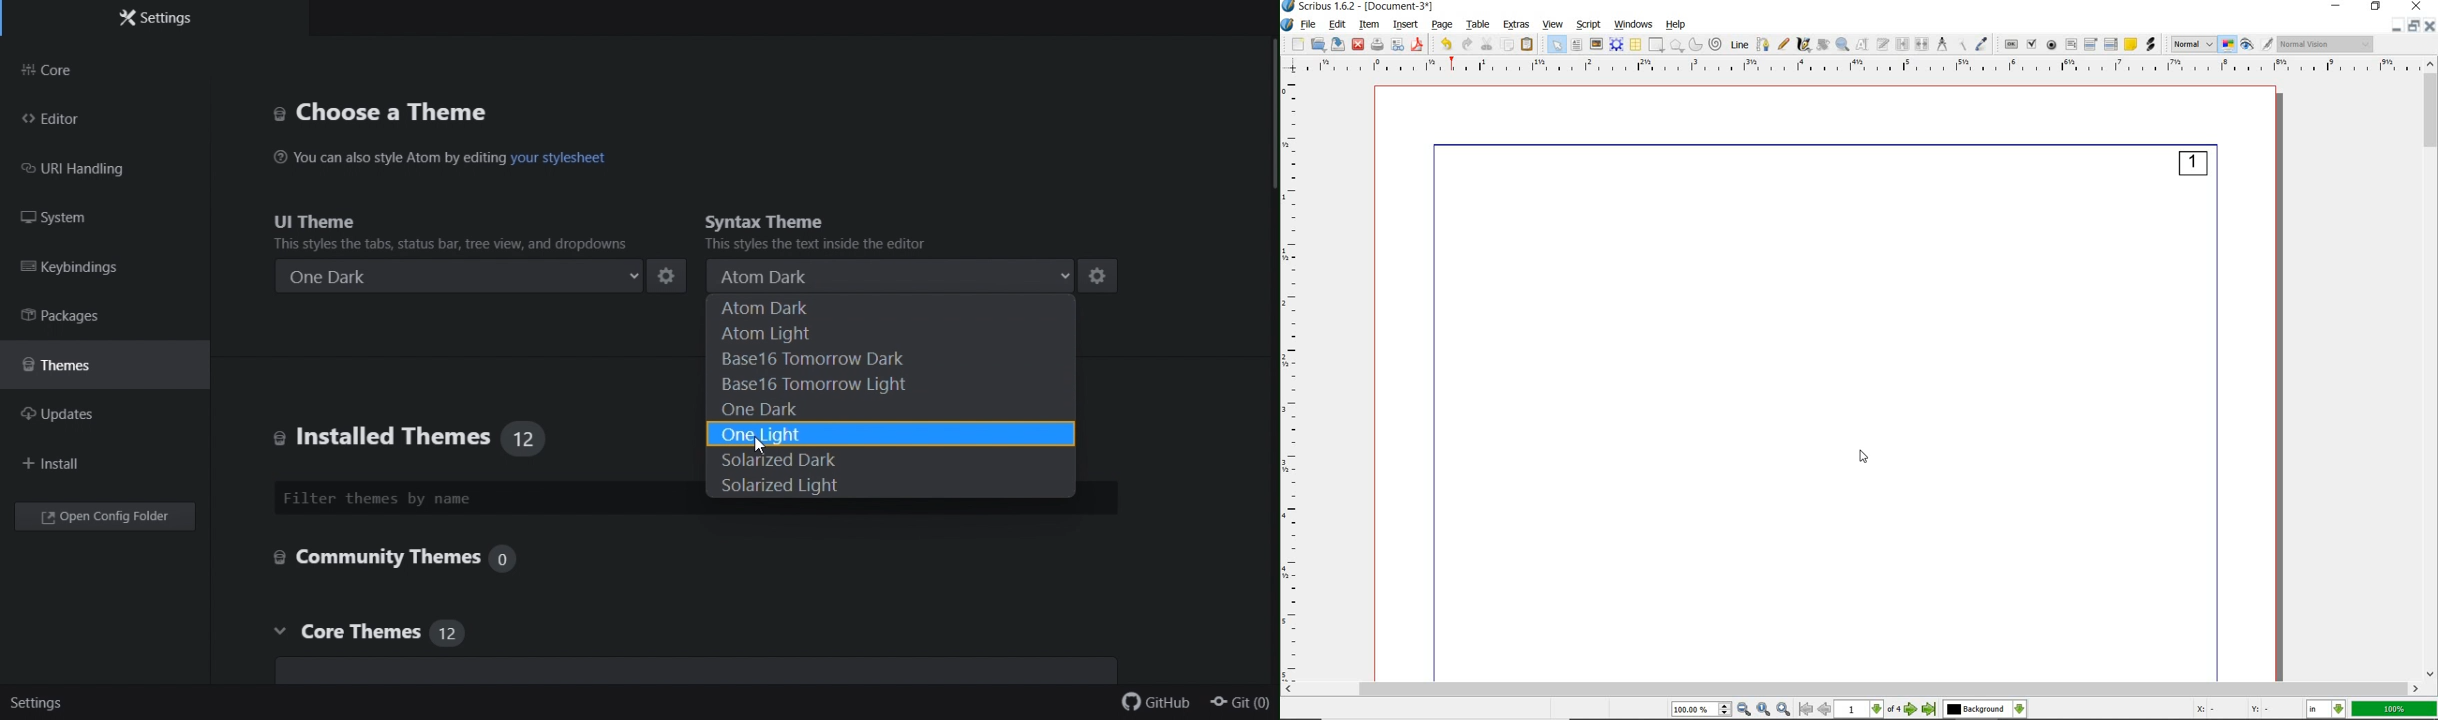  I want to click on link annotation, so click(2151, 44).